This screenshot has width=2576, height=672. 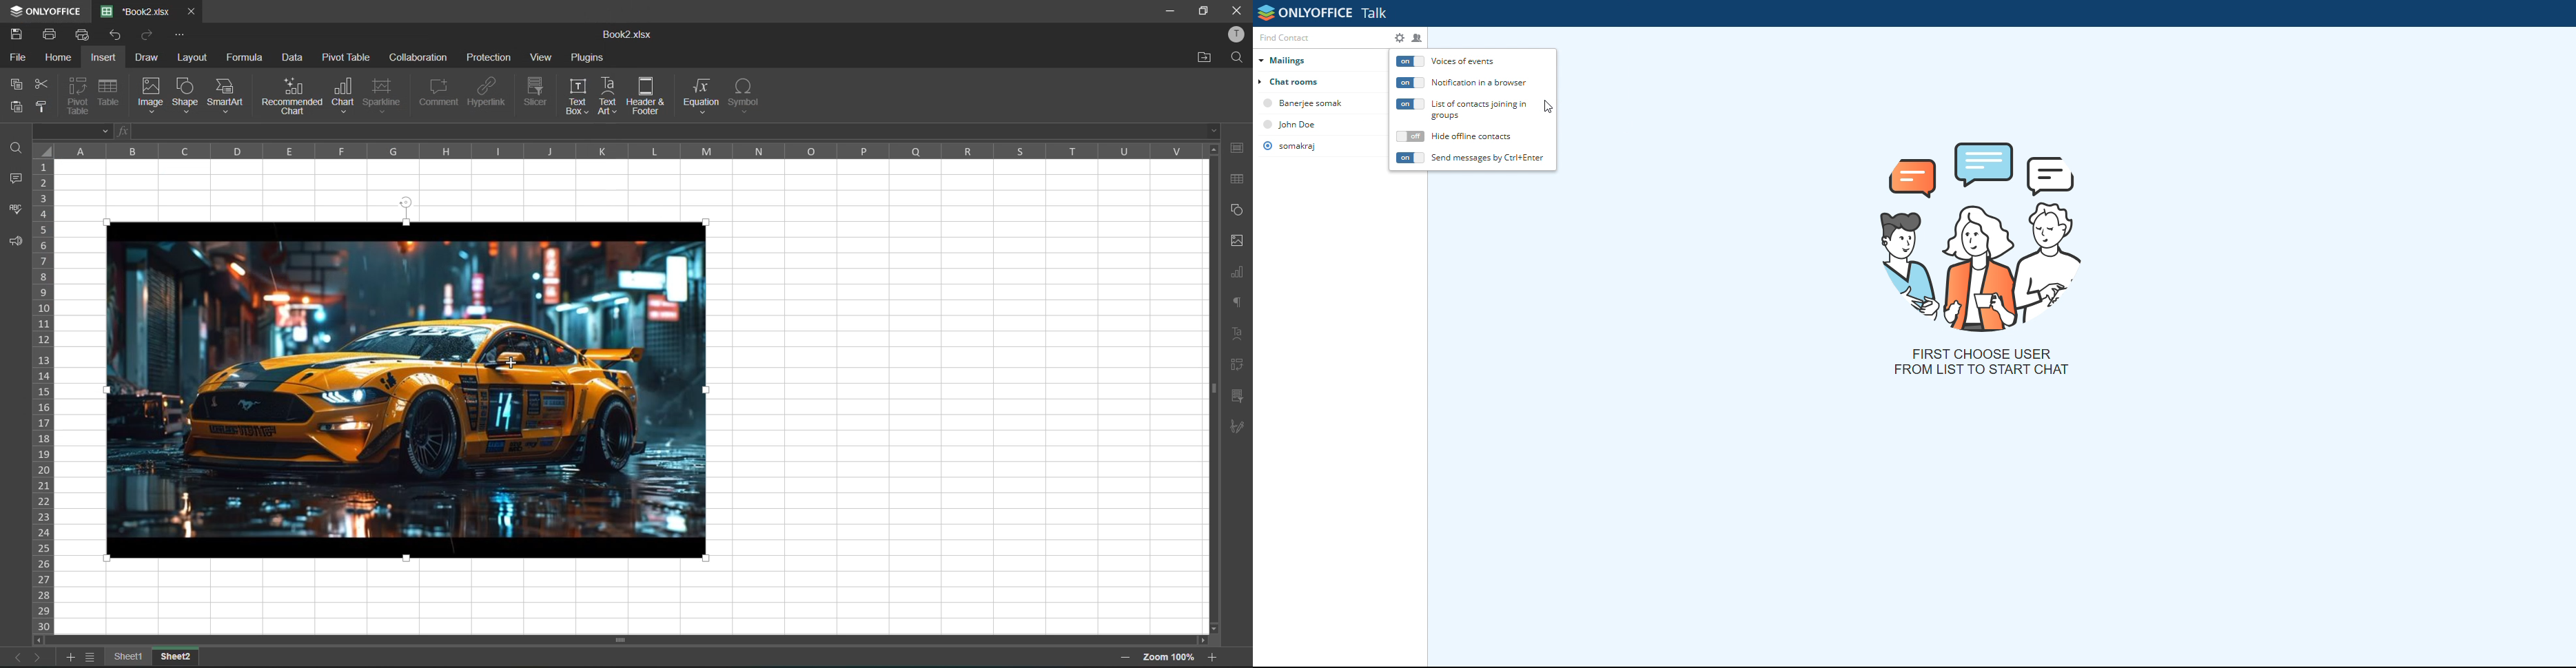 I want to click on paste, so click(x=16, y=106).